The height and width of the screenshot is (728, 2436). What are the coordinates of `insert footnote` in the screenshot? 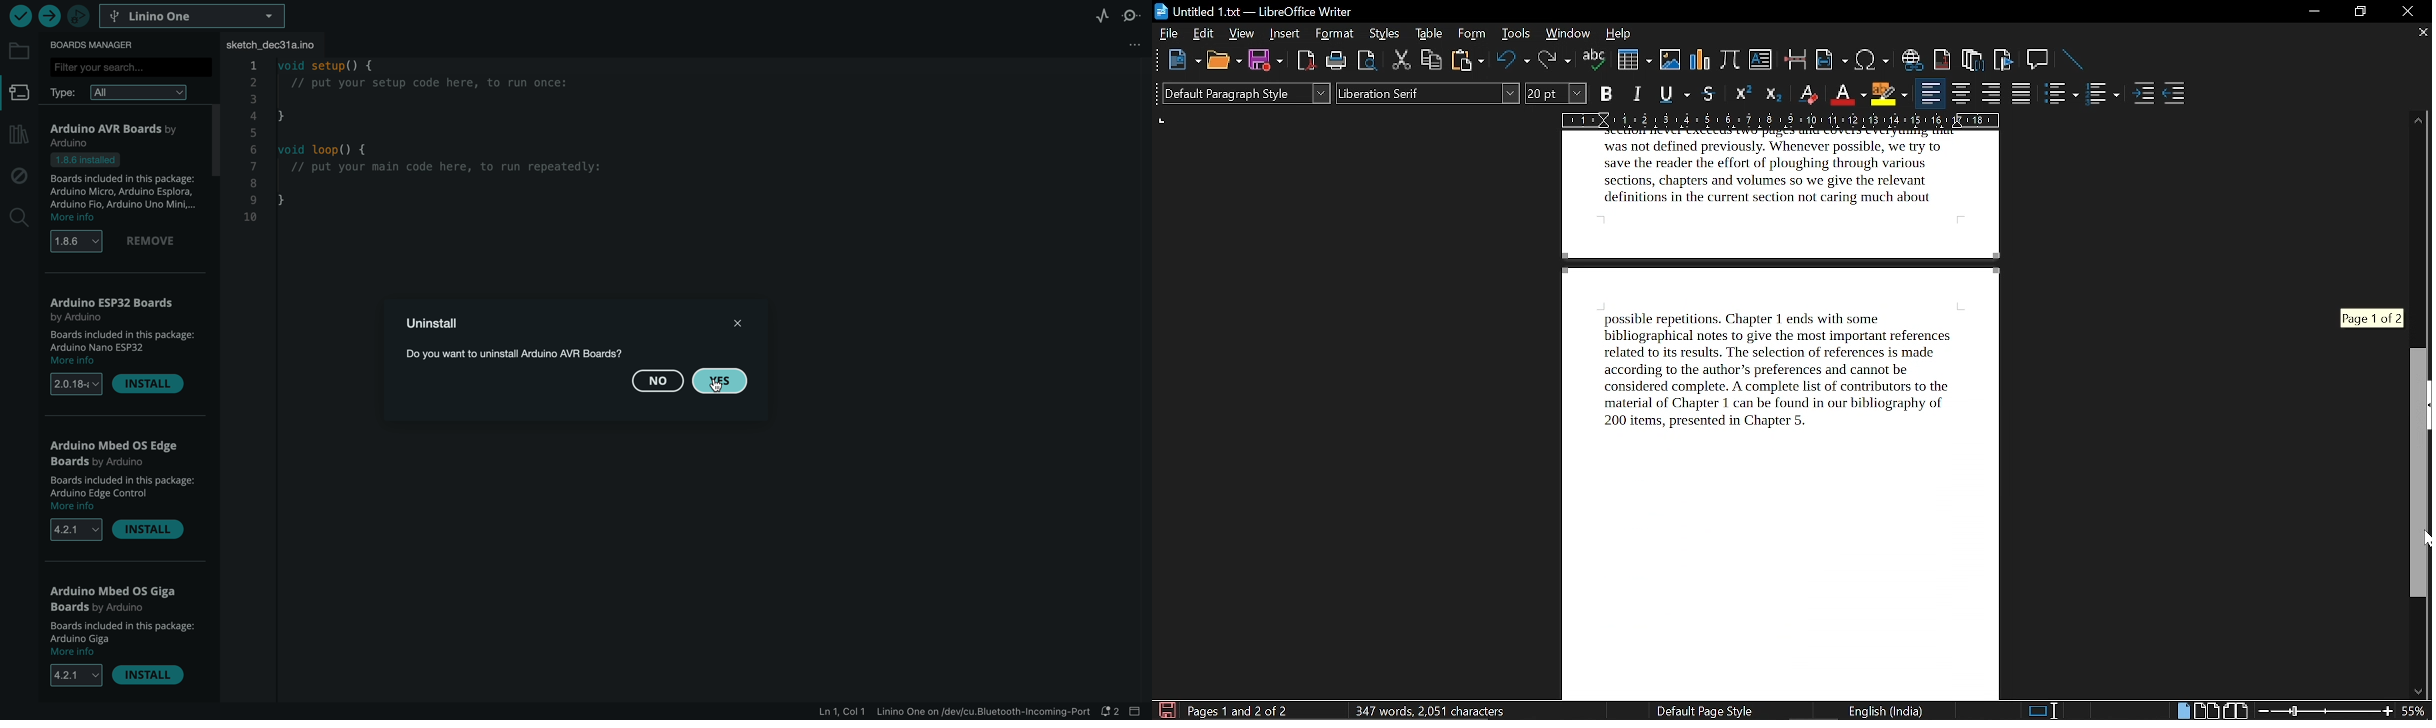 It's located at (1943, 59).